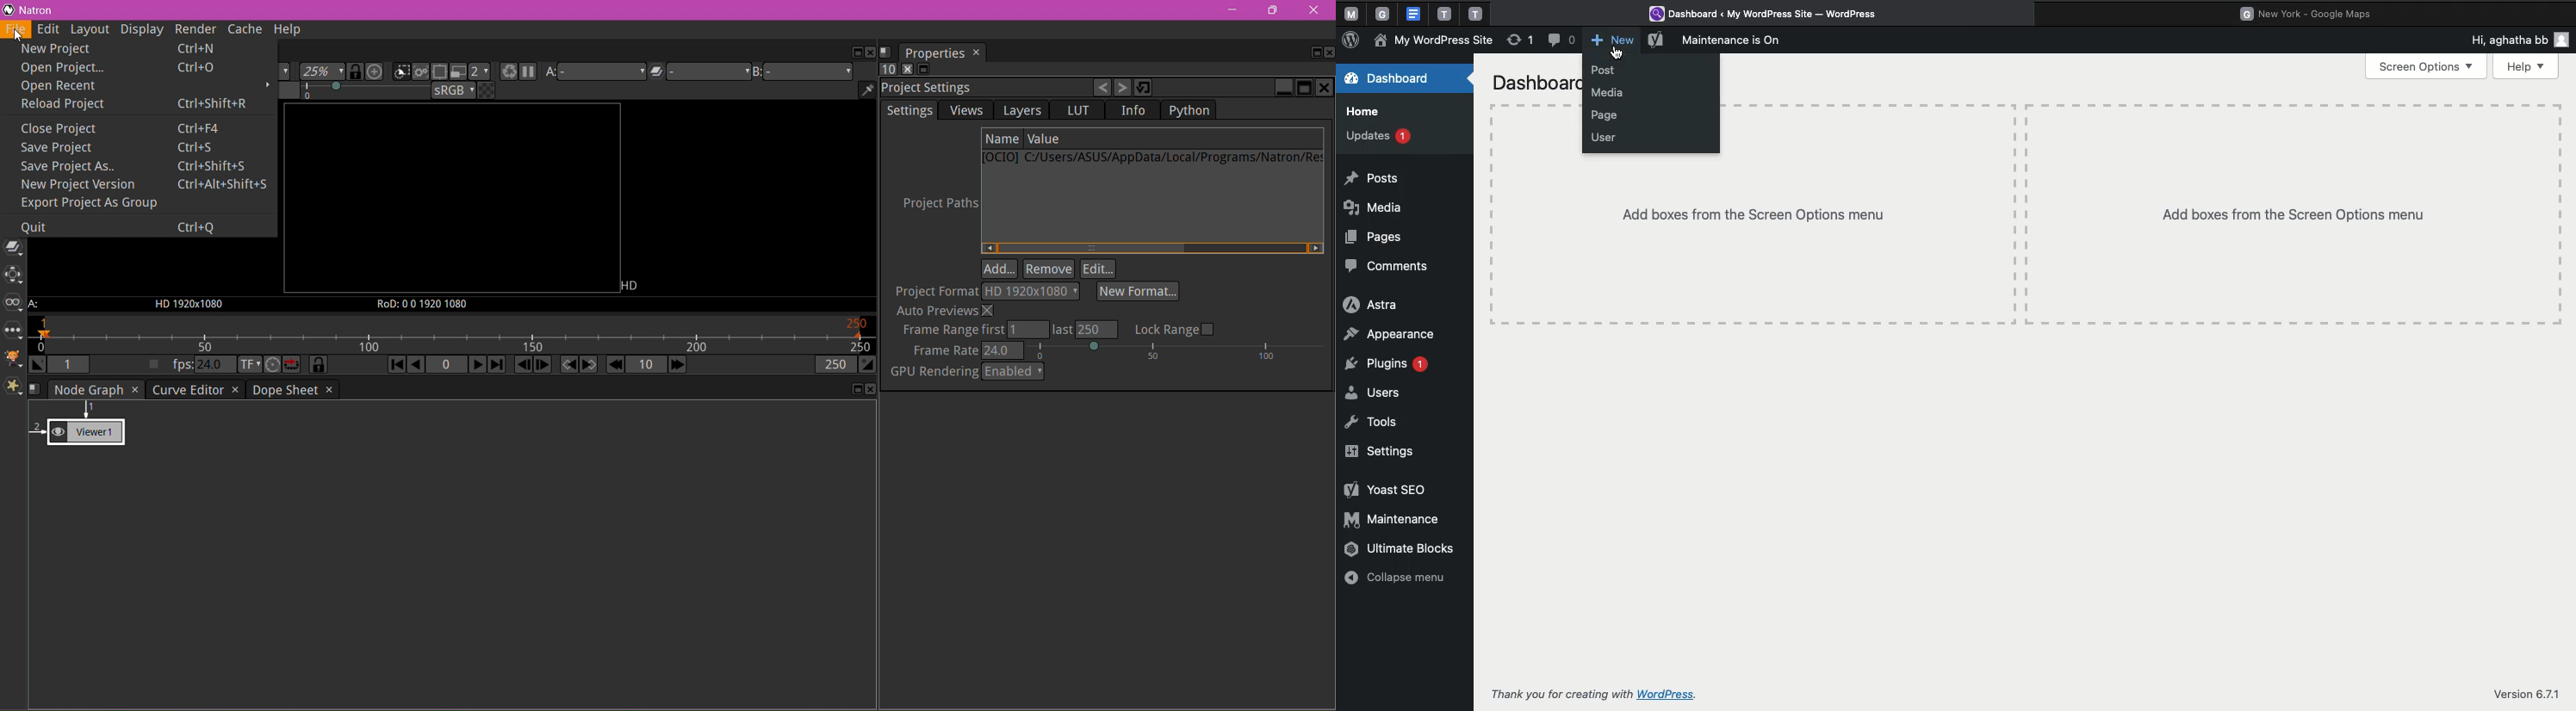  Describe the element at coordinates (1382, 492) in the screenshot. I see `Yoast` at that location.